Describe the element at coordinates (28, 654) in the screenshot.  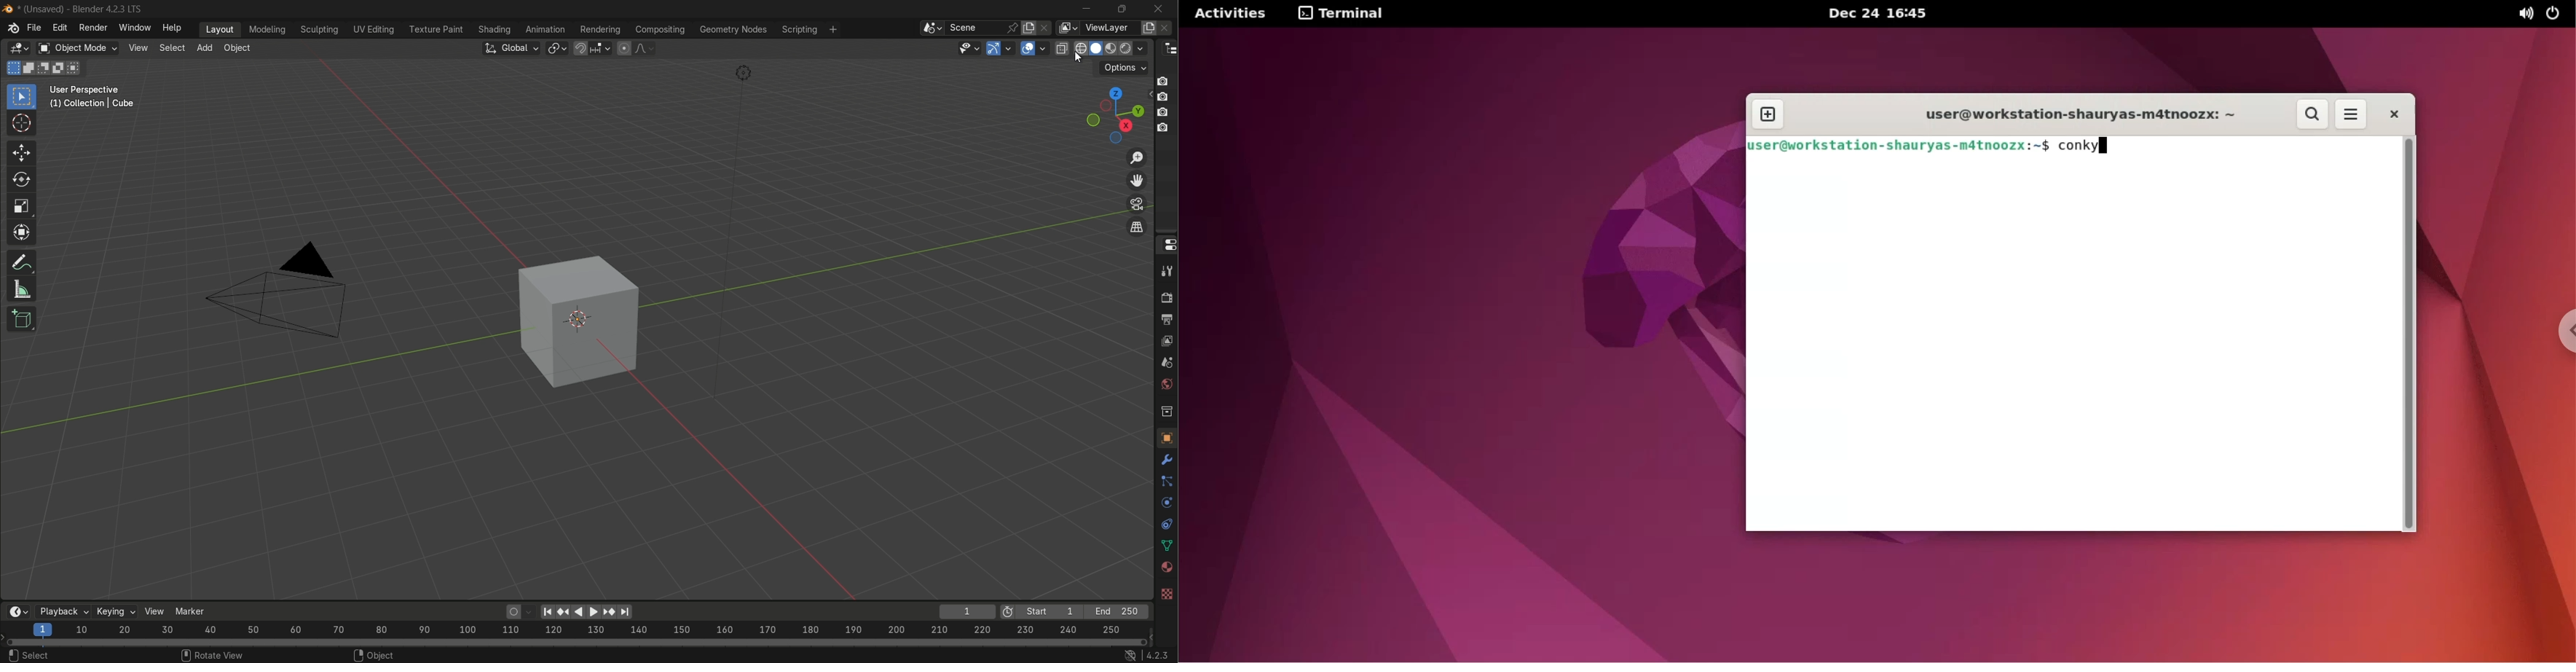
I see `select` at that location.